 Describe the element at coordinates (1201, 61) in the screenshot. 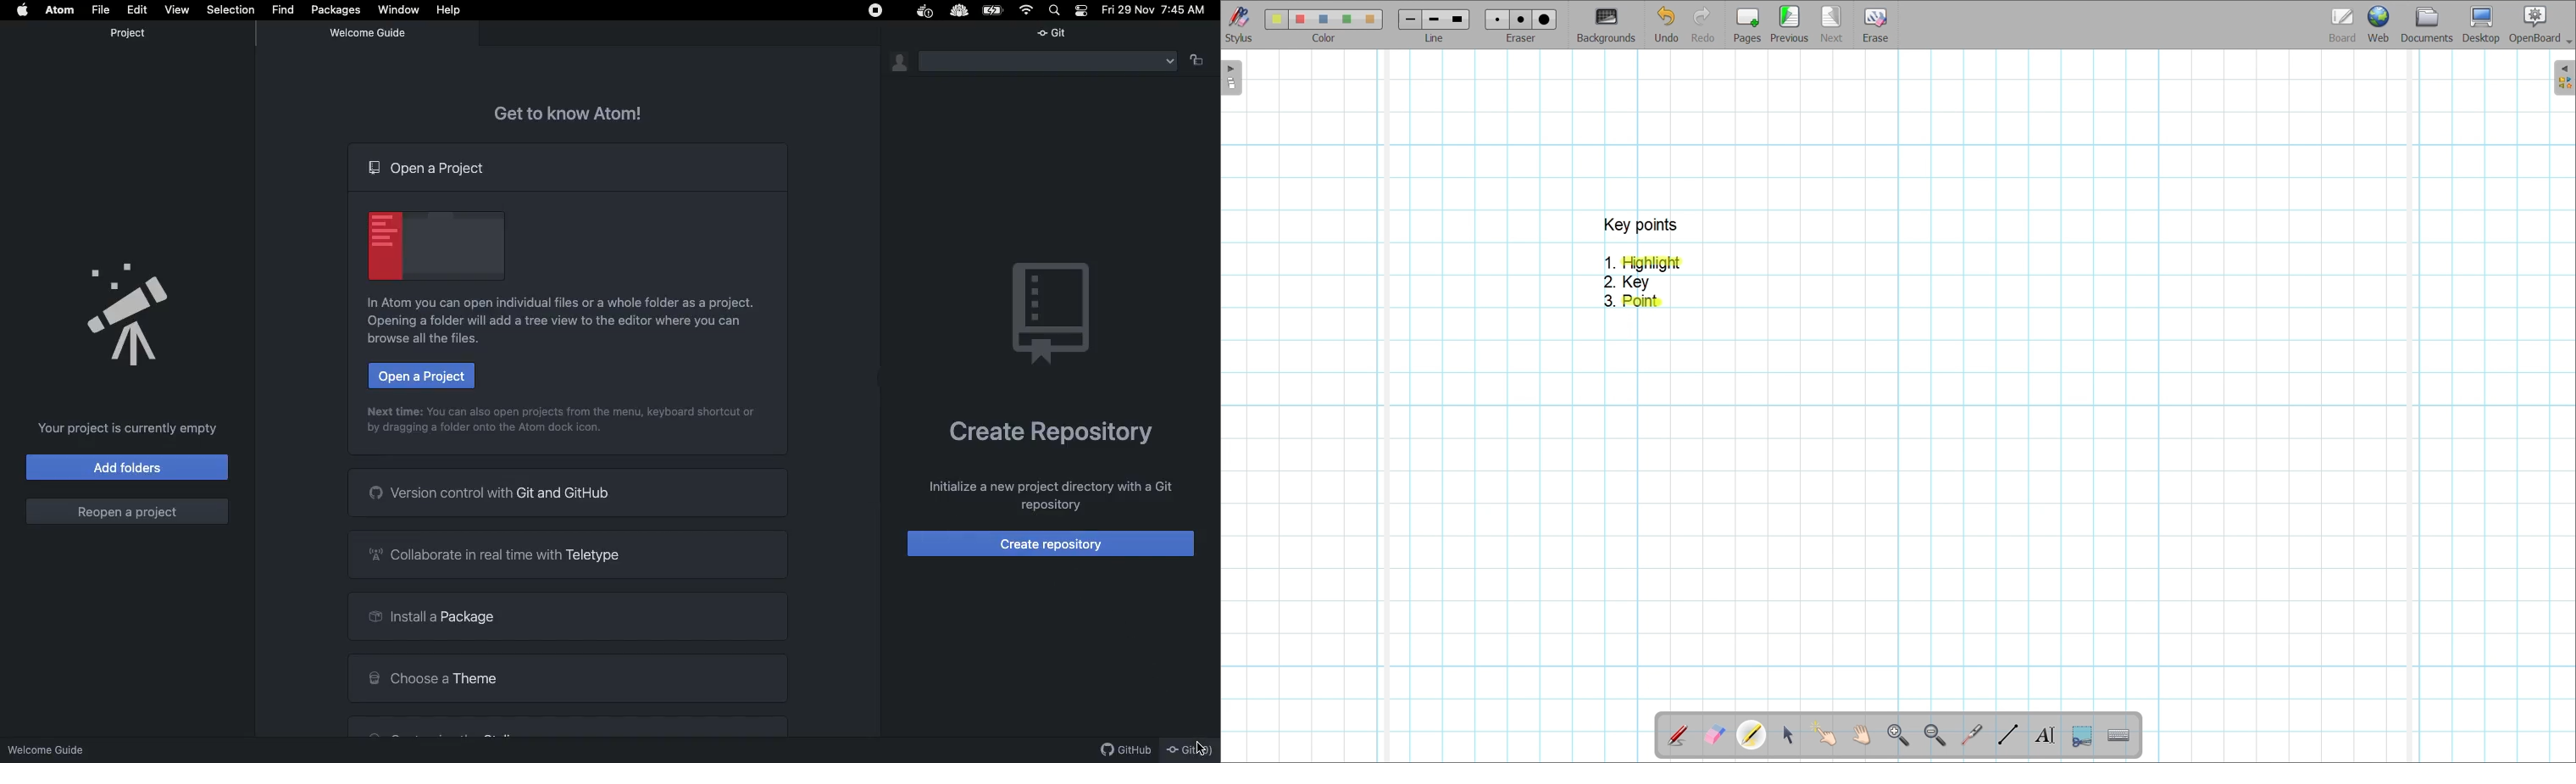

I see `Follow the active pane item` at that location.